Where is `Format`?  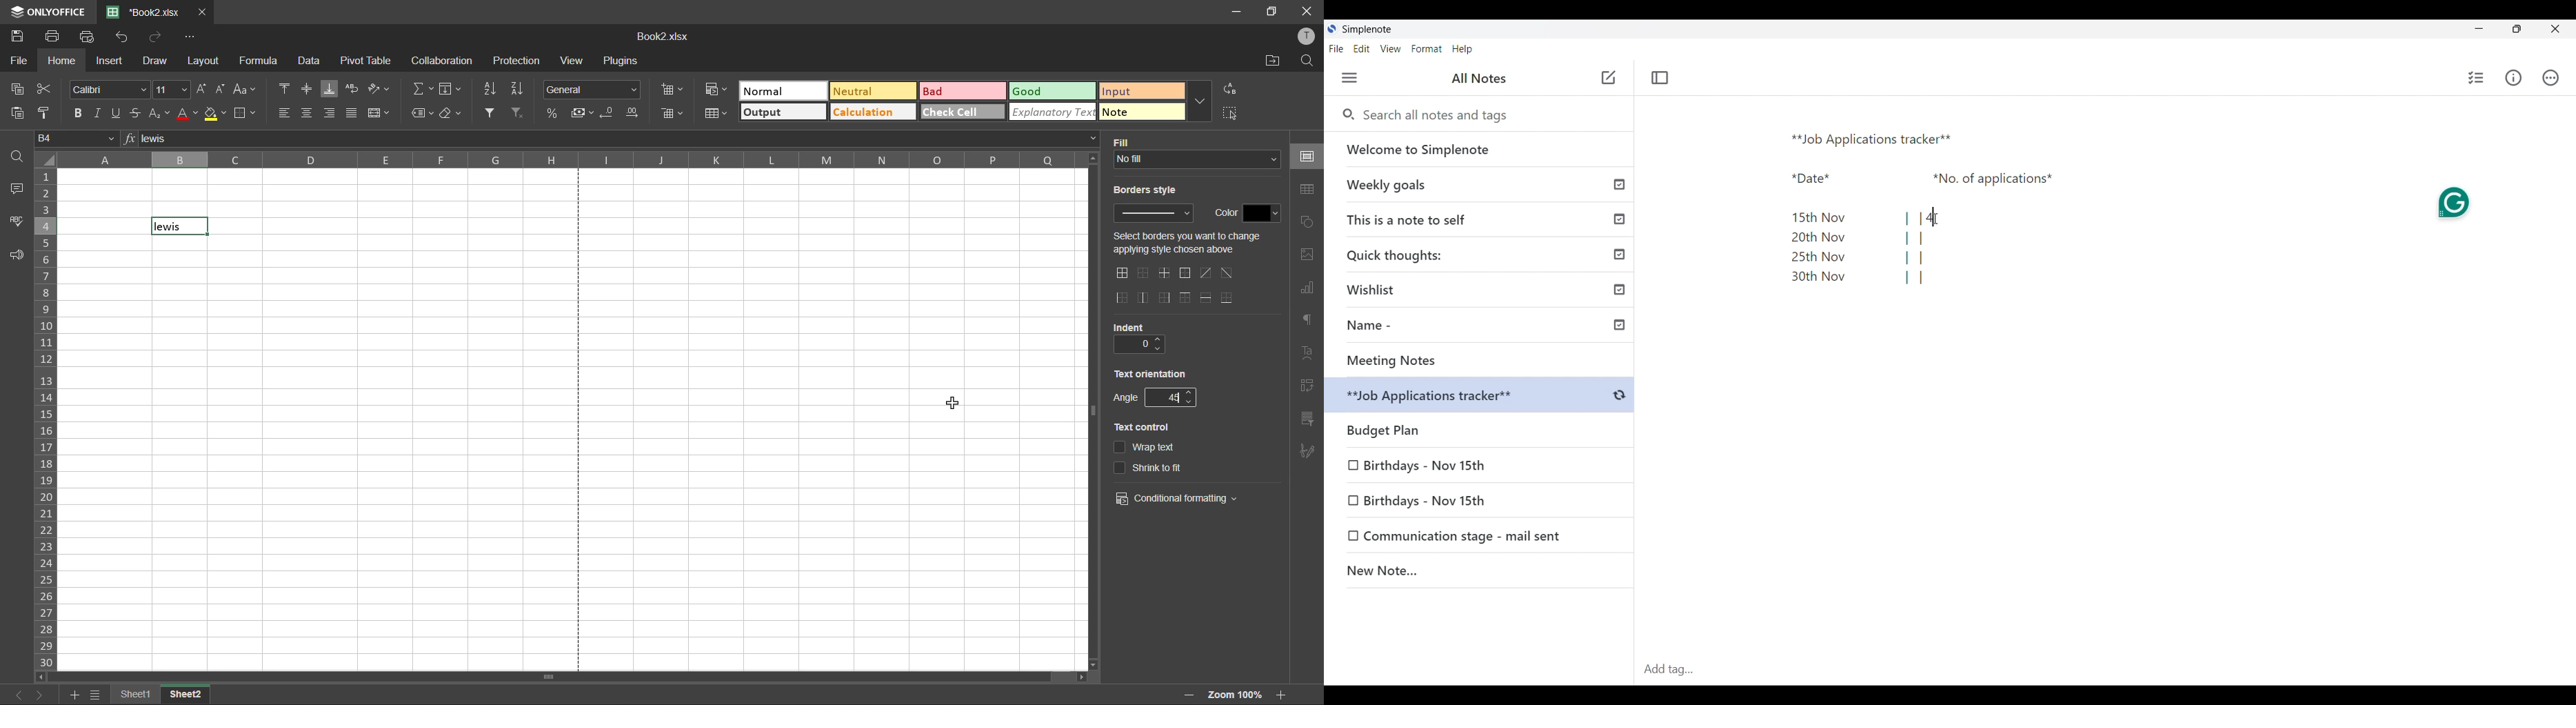 Format is located at coordinates (1427, 49).